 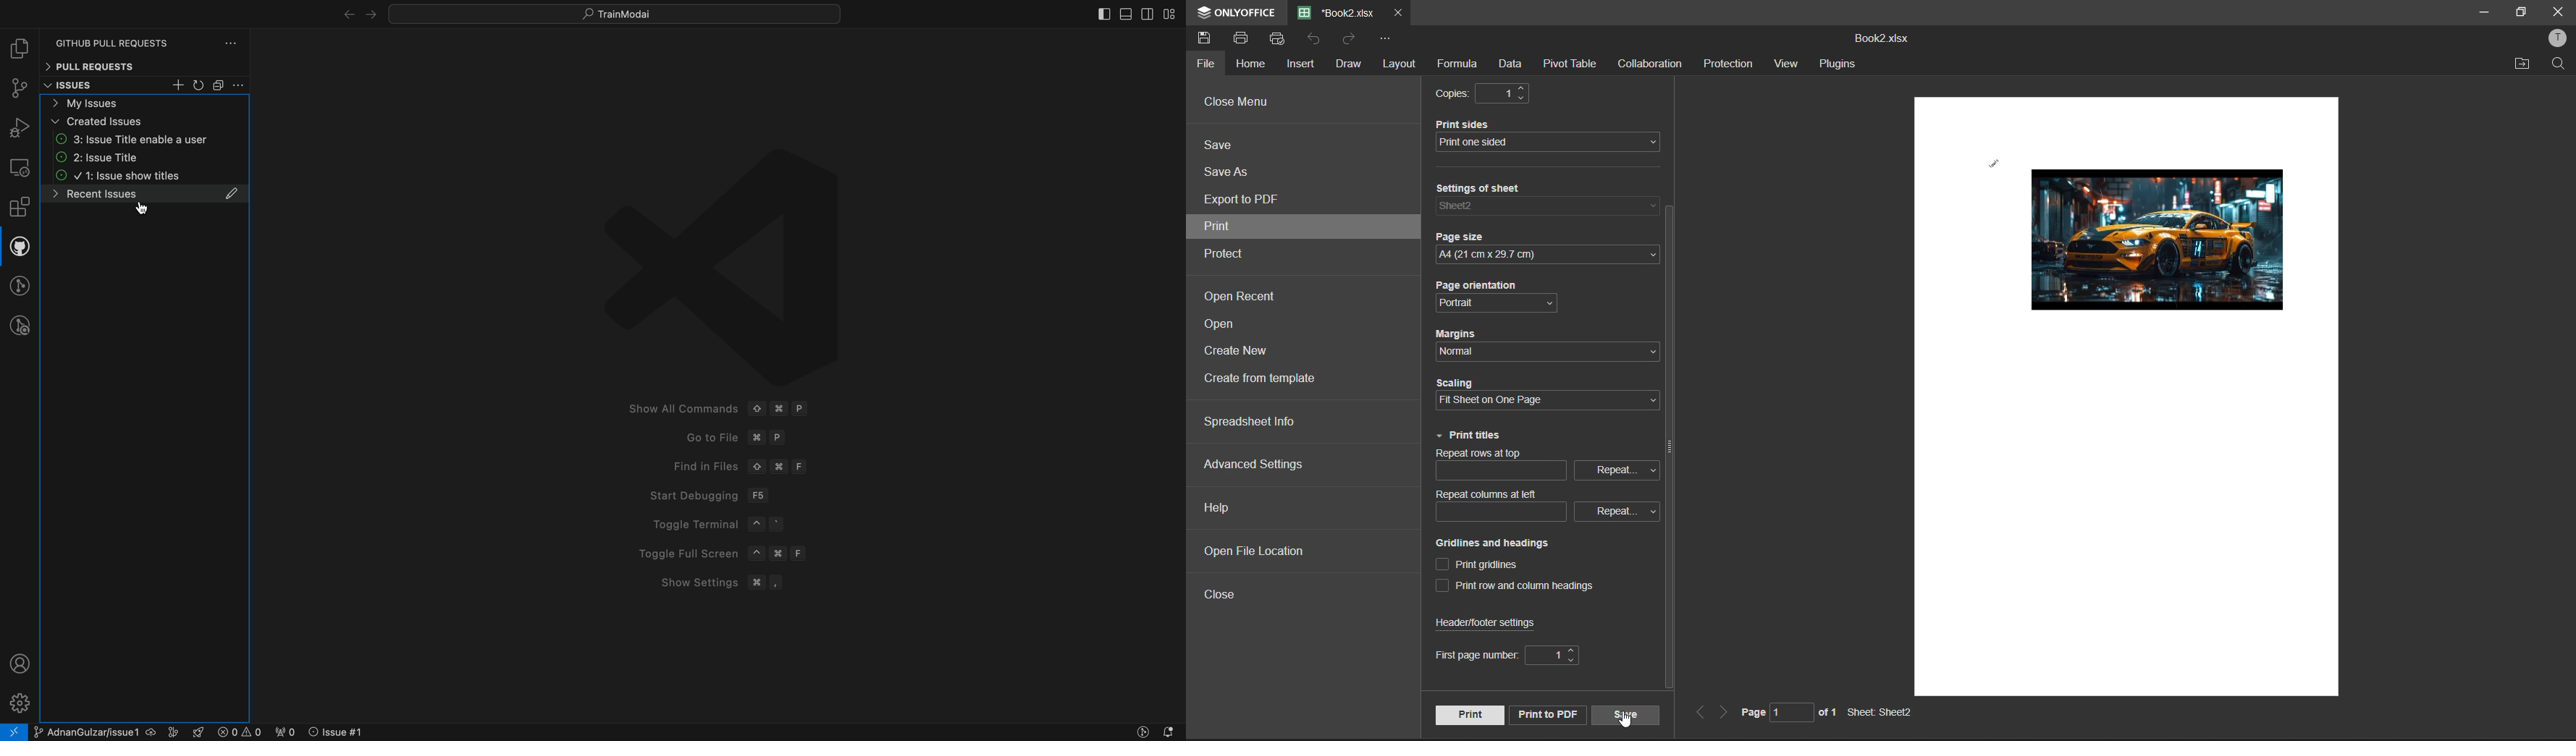 I want to click on recent issues, so click(x=145, y=200).